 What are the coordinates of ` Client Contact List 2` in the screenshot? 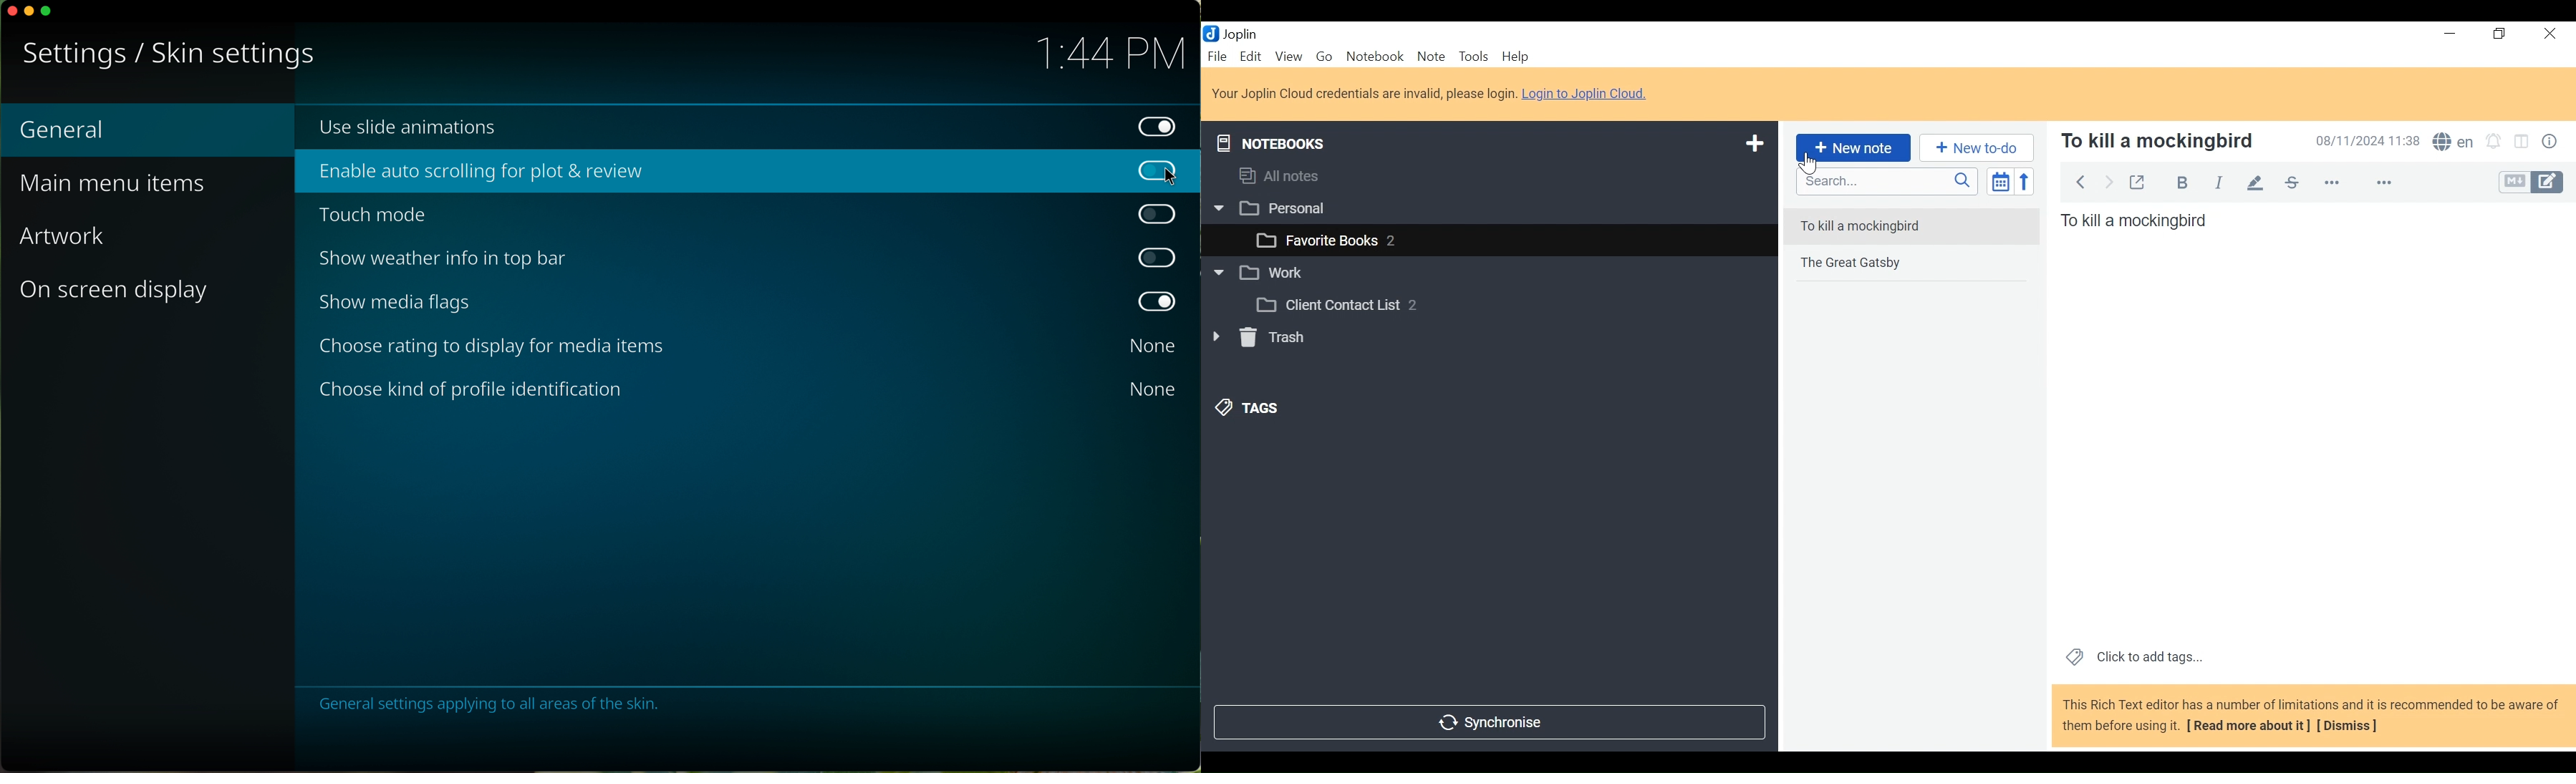 It's located at (1334, 305).